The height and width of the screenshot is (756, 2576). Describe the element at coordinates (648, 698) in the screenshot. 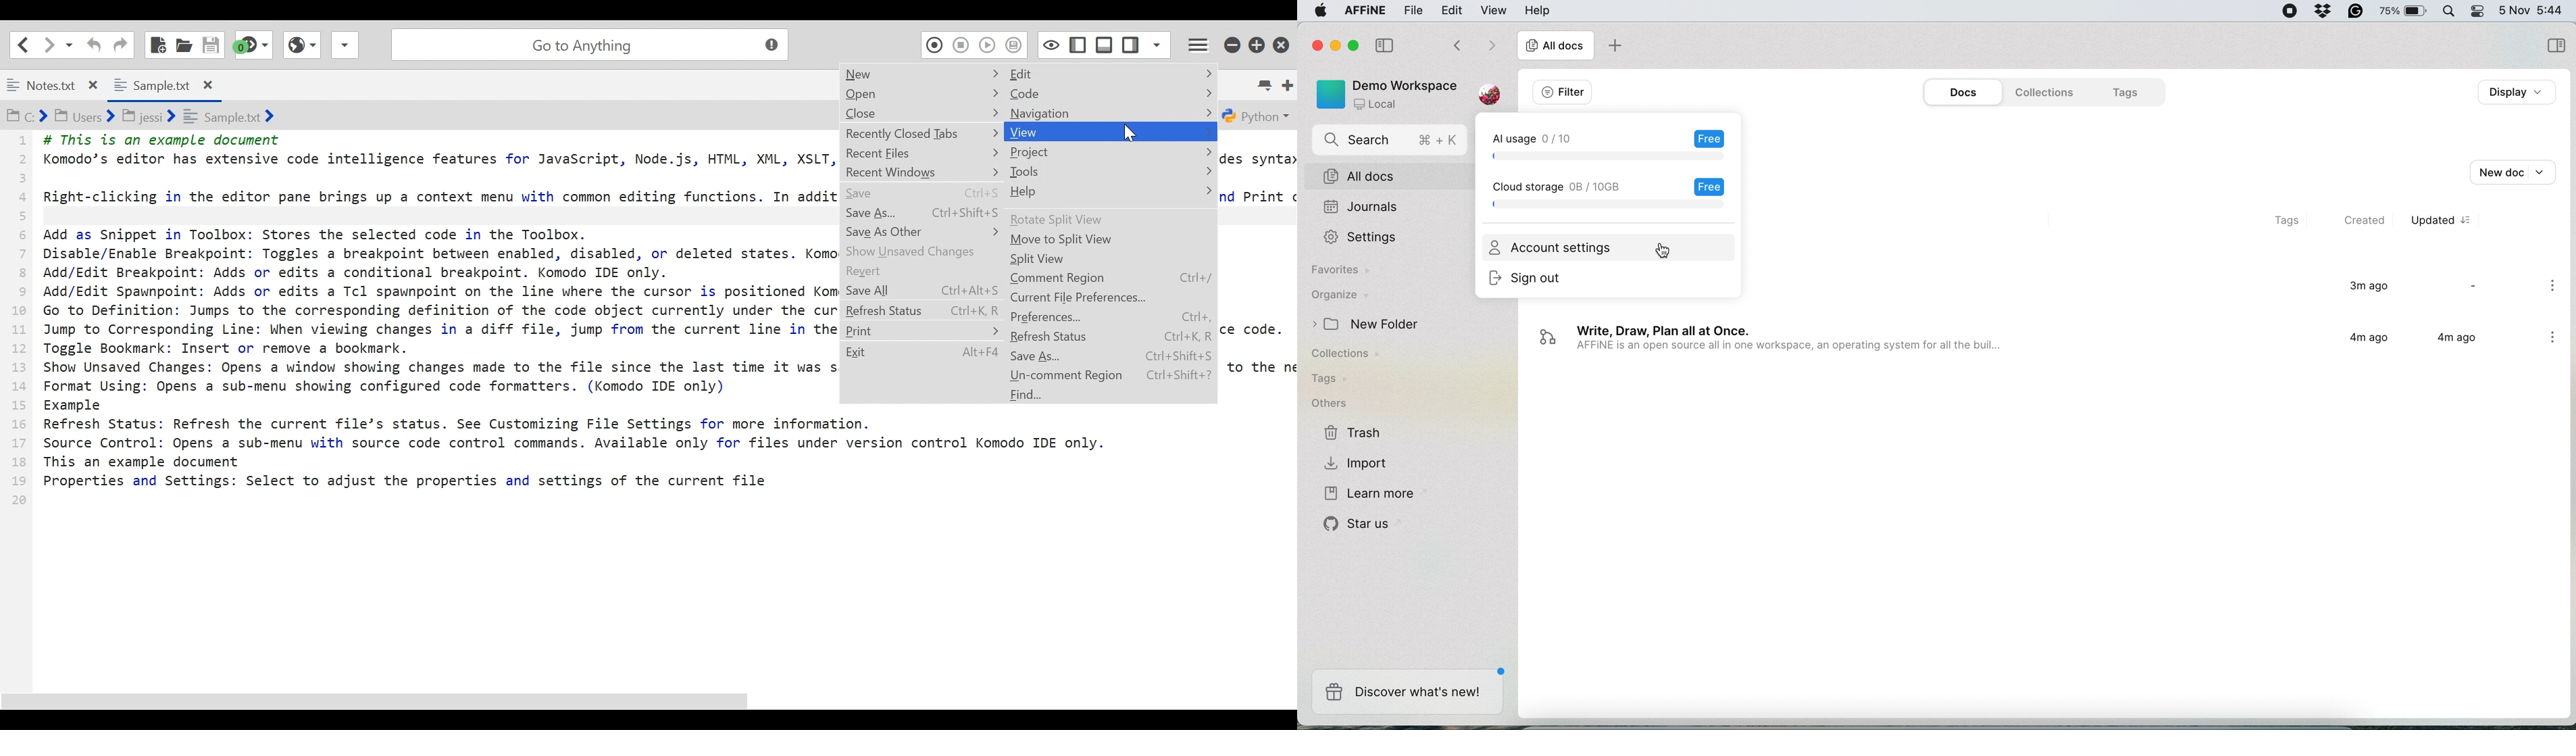

I see `Scroll bar` at that location.